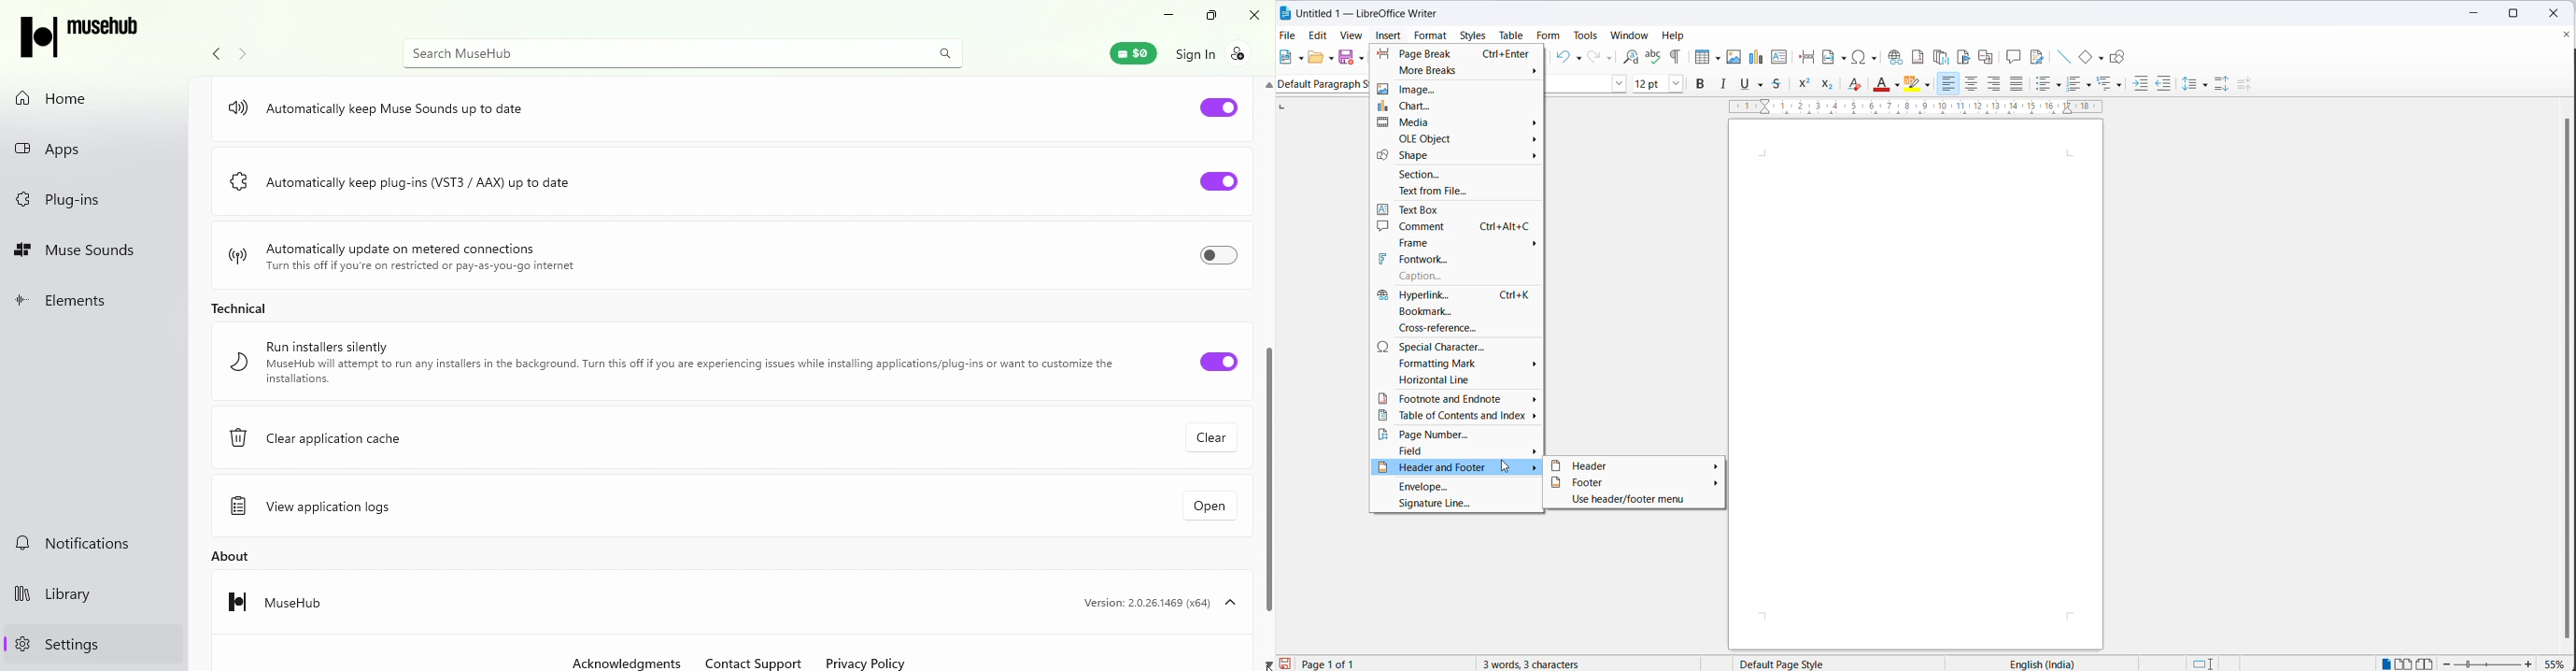 The height and width of the screenshot is (672, 2576). I want to click on Run installers silently, so click(688, 364).